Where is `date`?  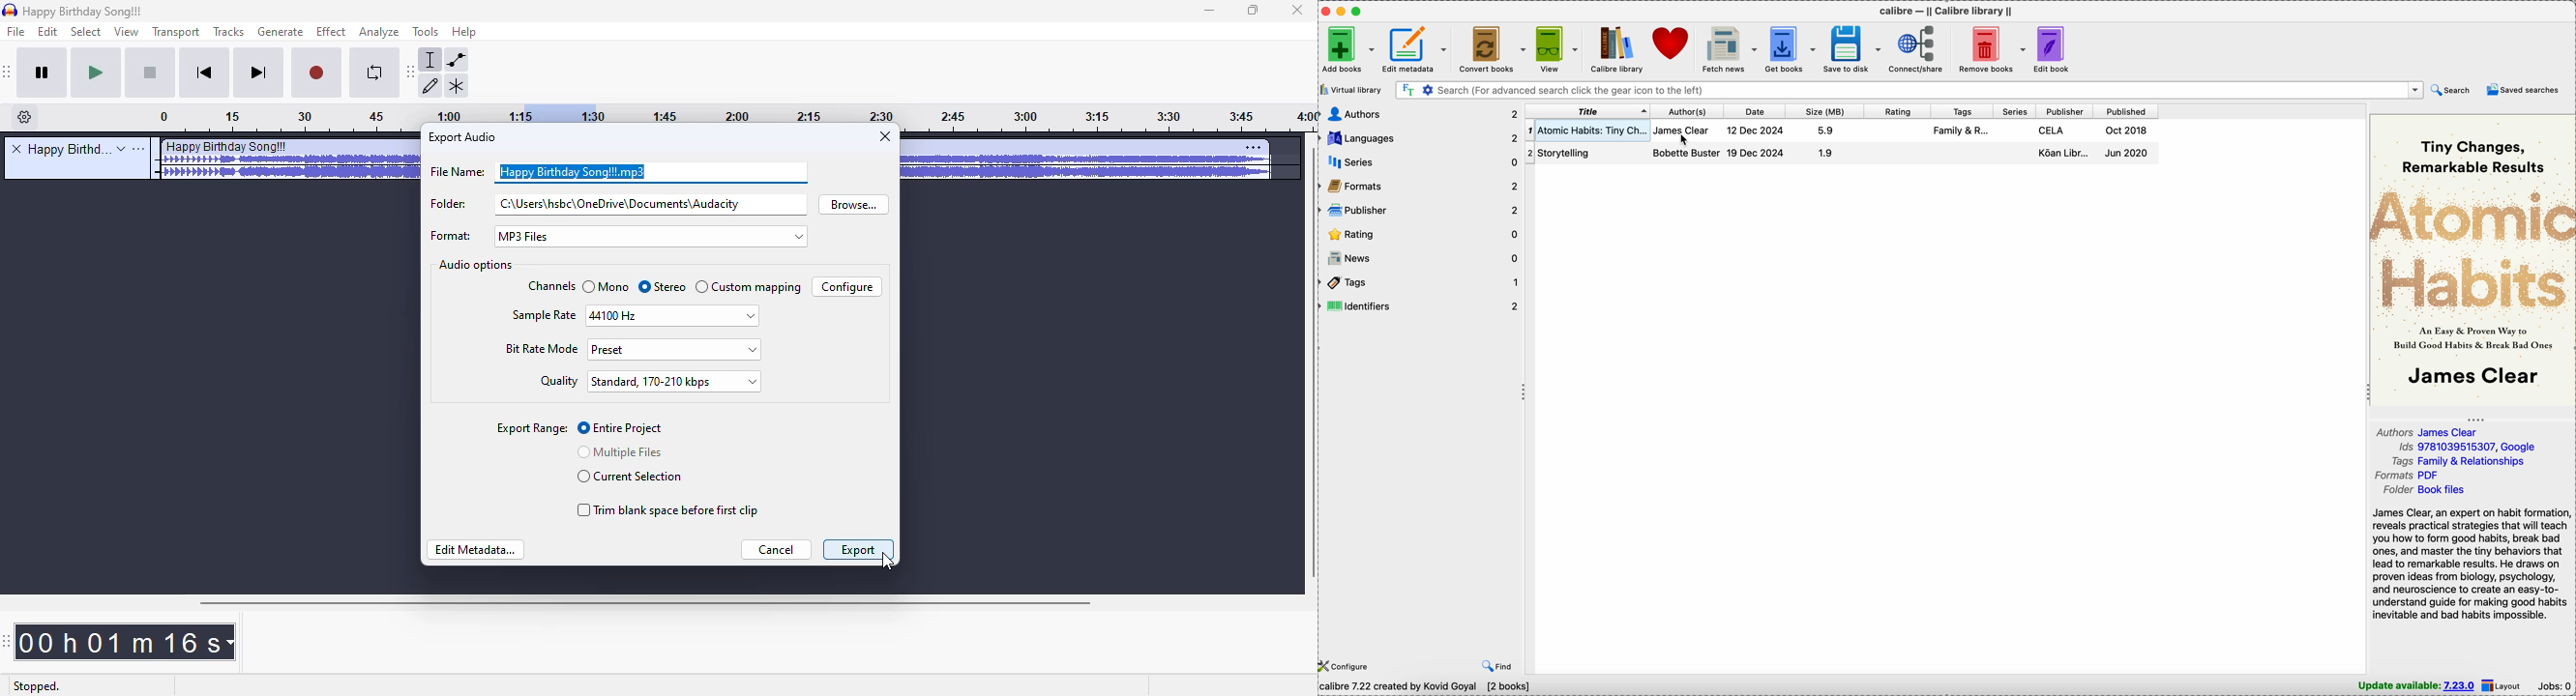
date is located at coordinates (1755, 111).